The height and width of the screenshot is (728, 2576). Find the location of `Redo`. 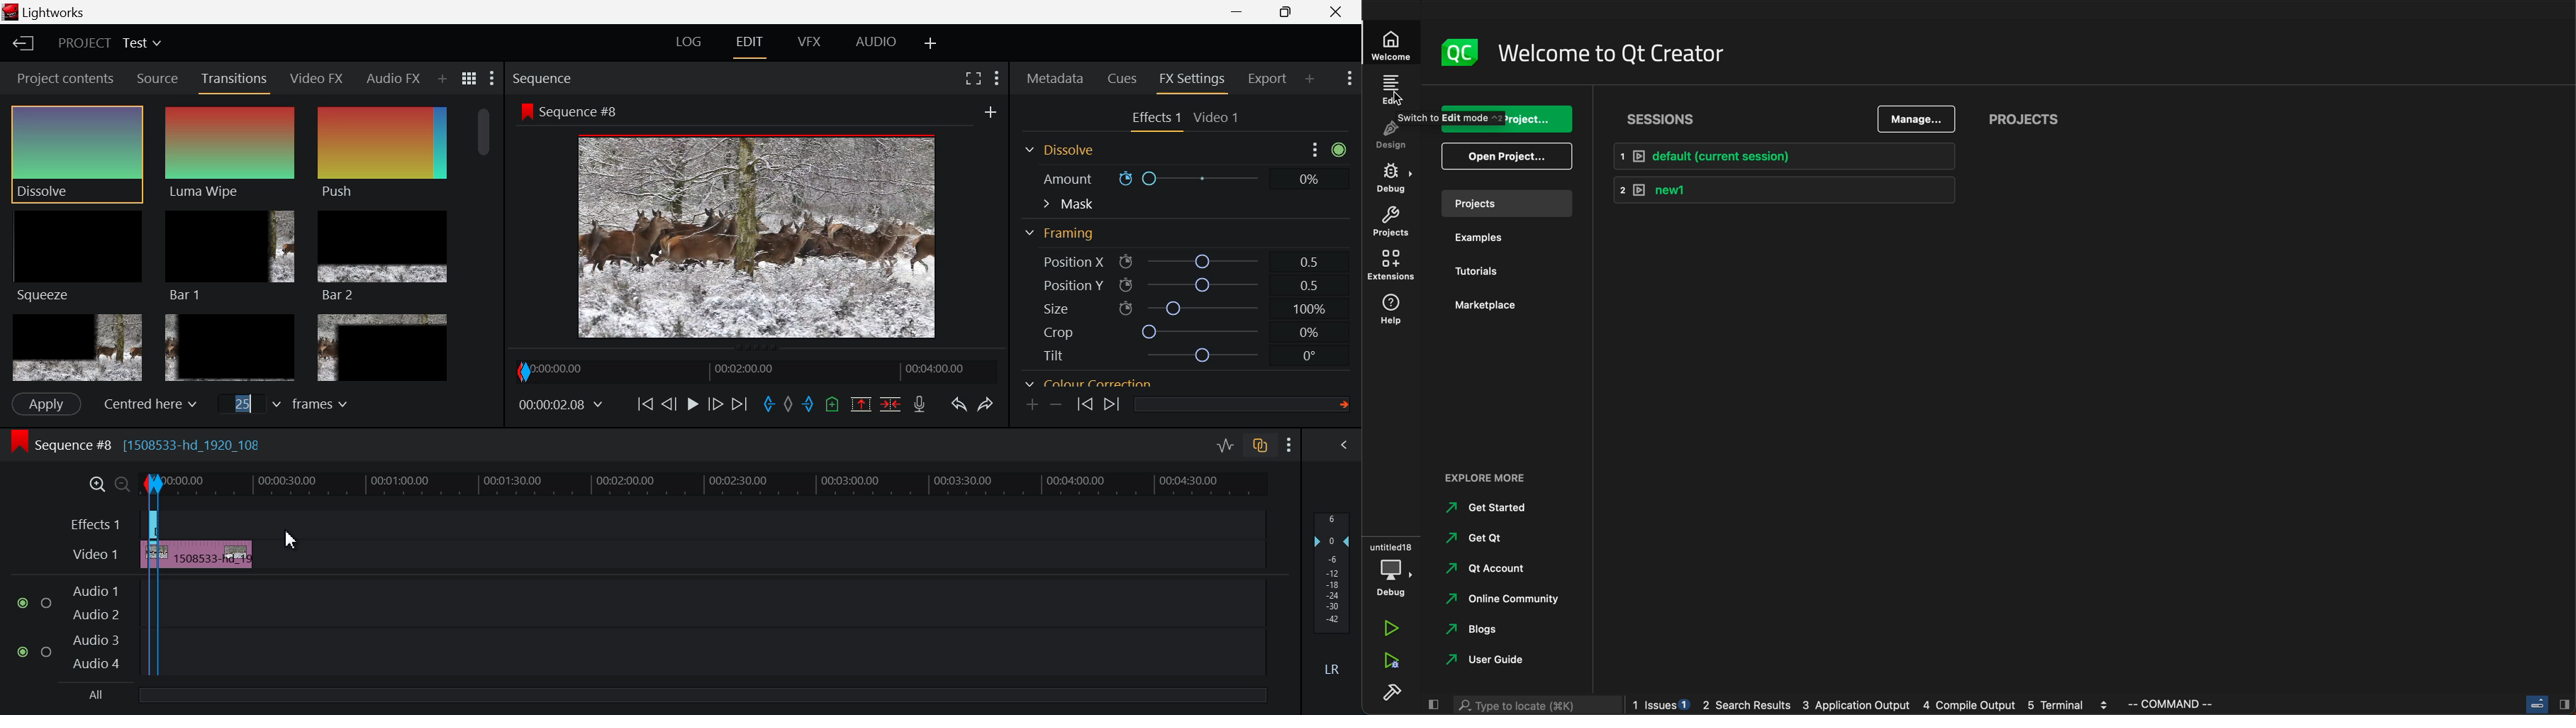

Redo is located at coordinates (987, 401).